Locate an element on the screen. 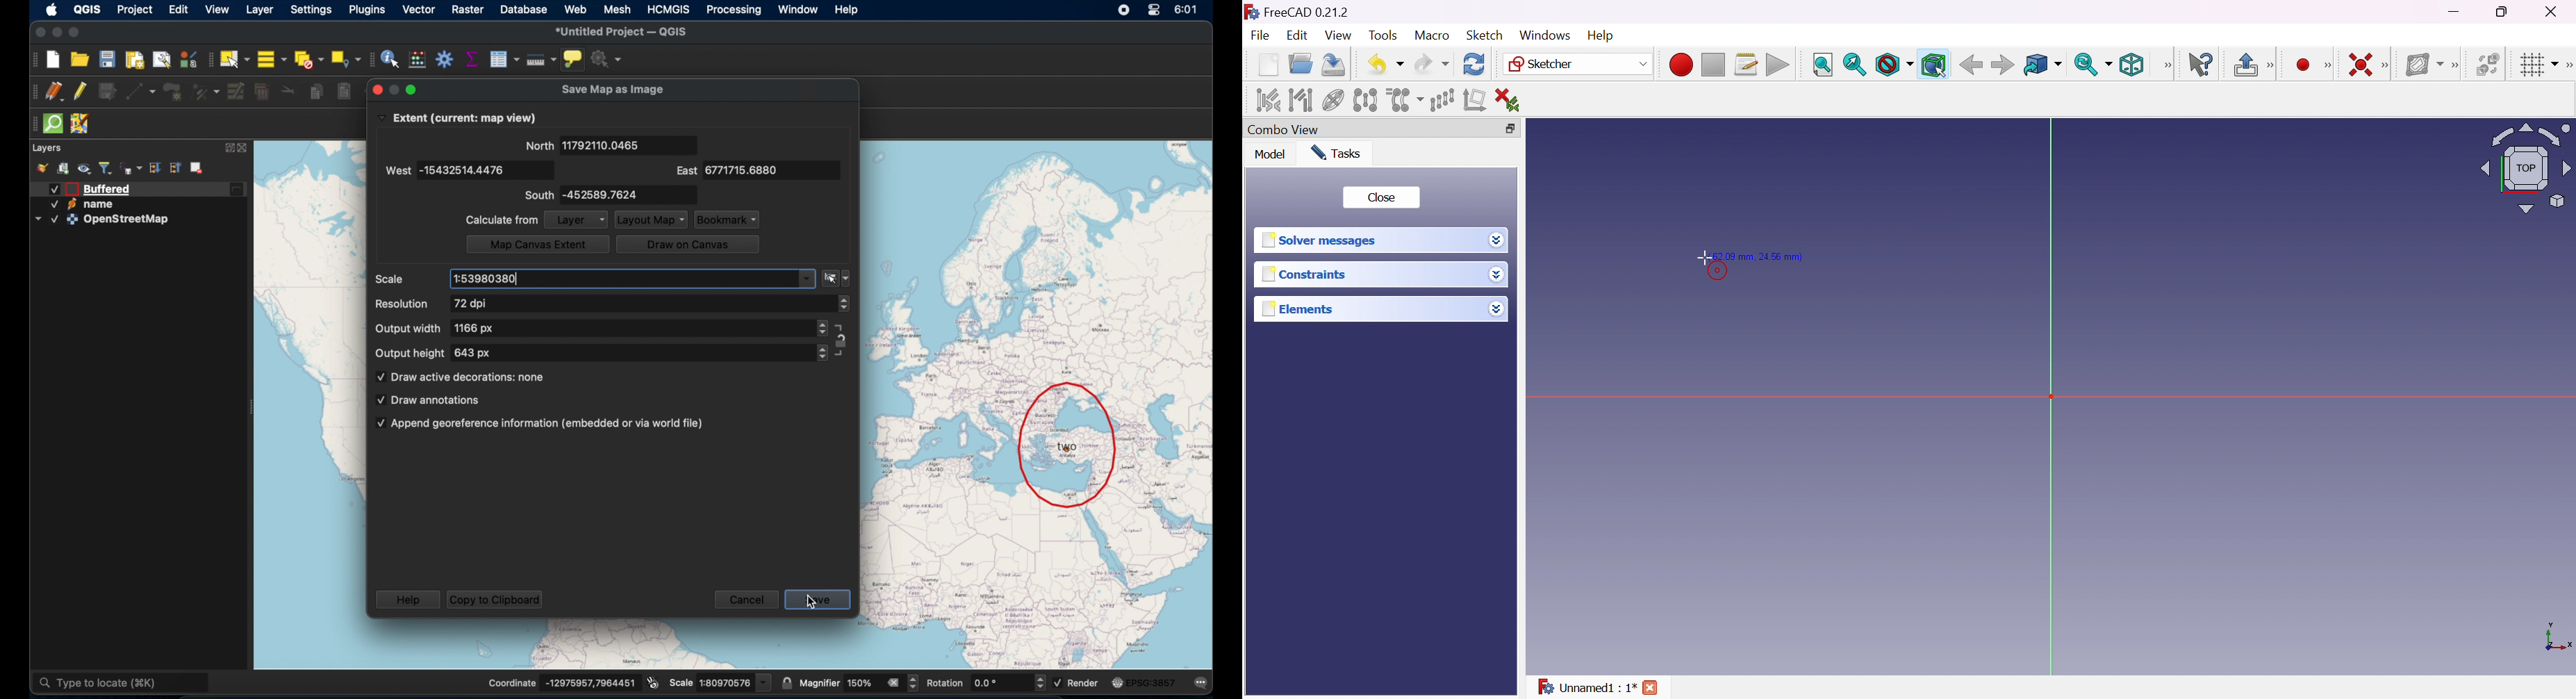  save map as image is located at coordinates (615, 90).